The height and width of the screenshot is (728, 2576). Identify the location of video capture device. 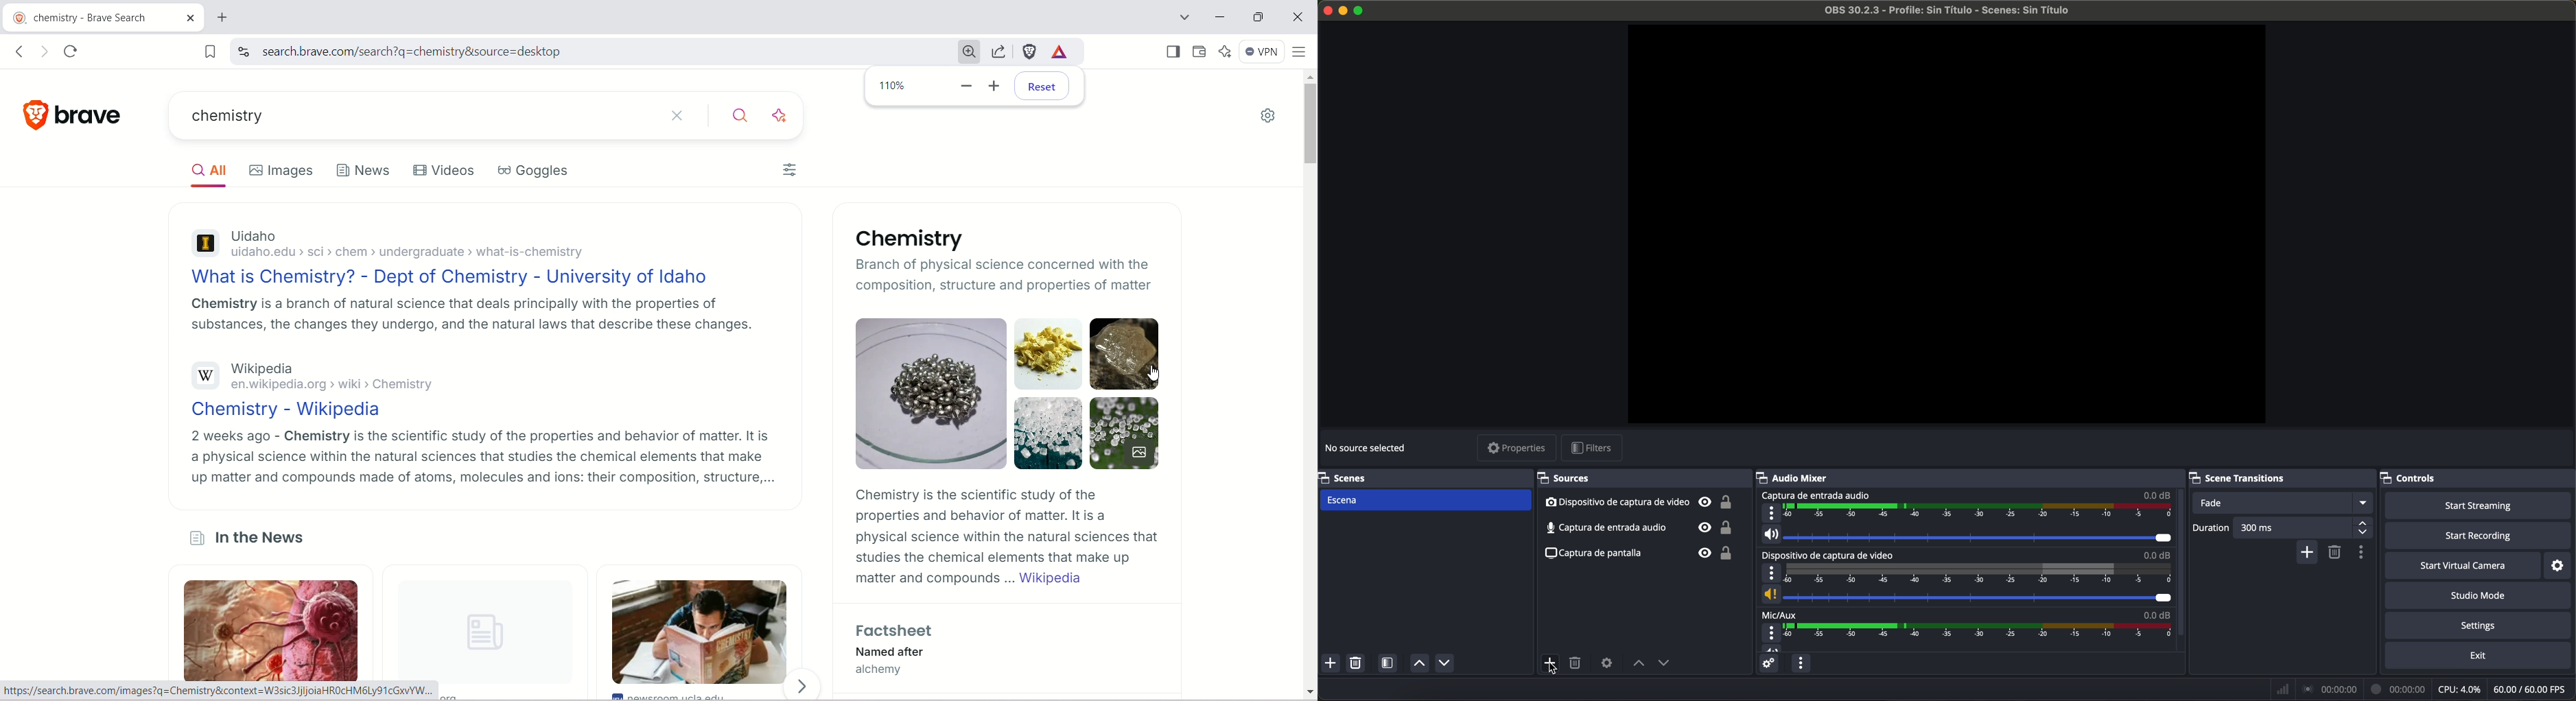
(1639, 504).